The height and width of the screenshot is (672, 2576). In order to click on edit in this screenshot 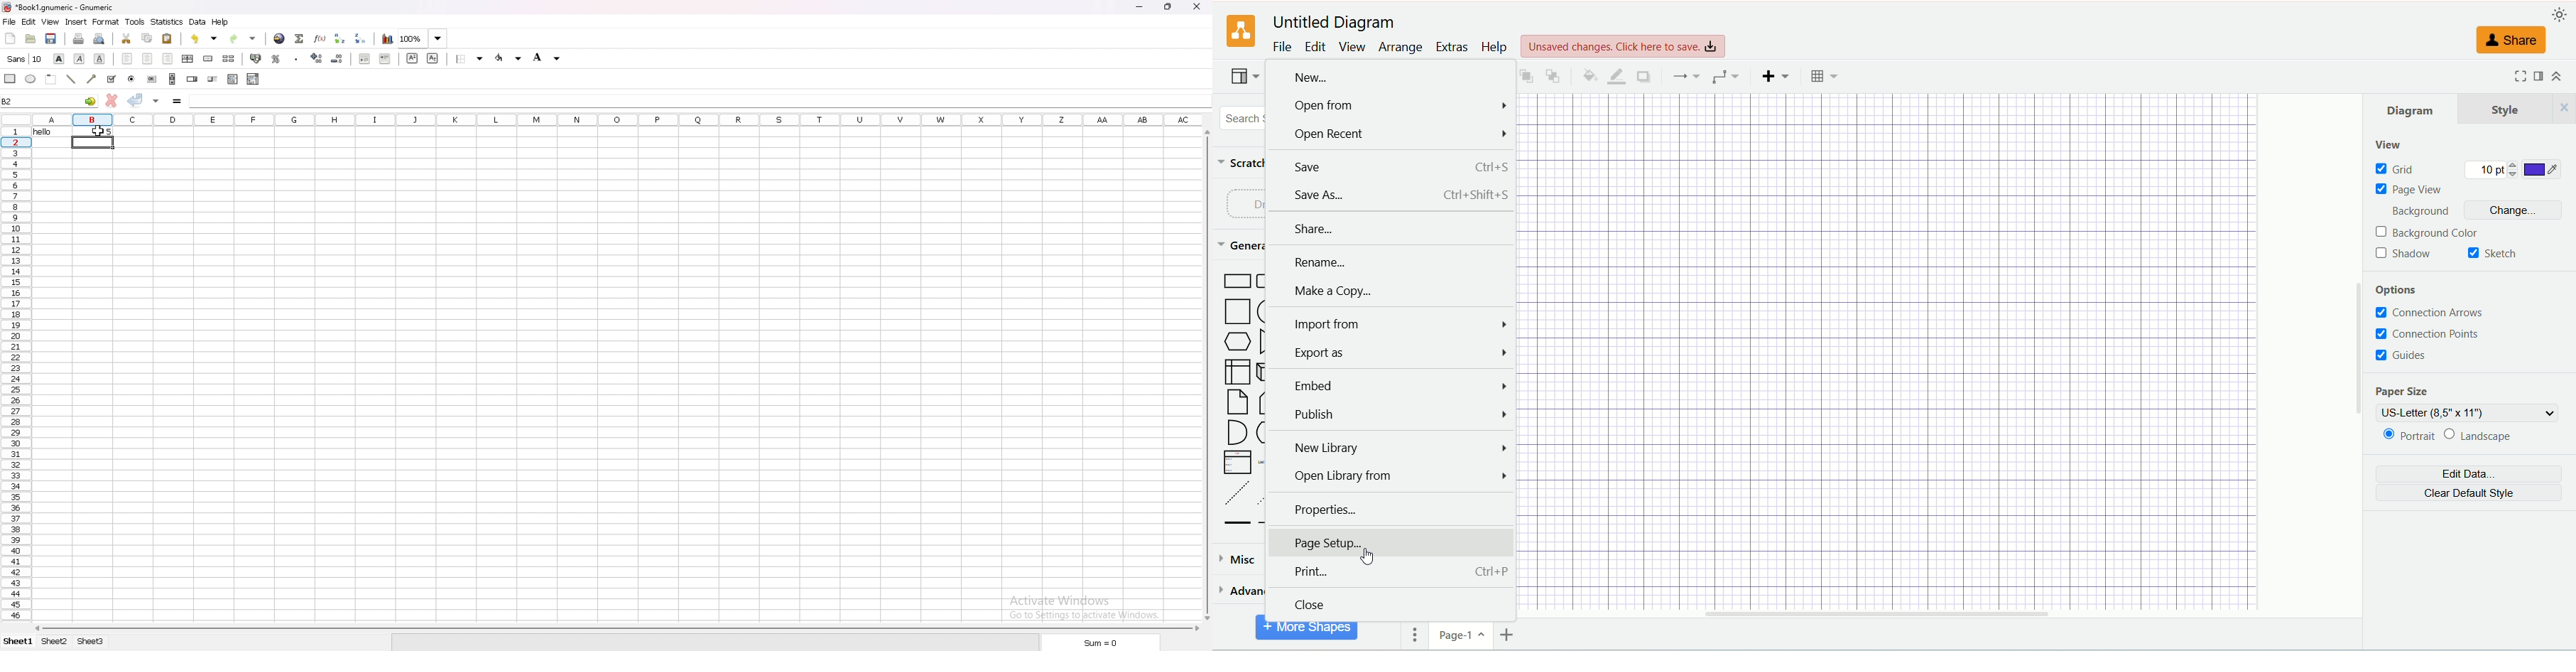, I will do `click(1317, 46)`.